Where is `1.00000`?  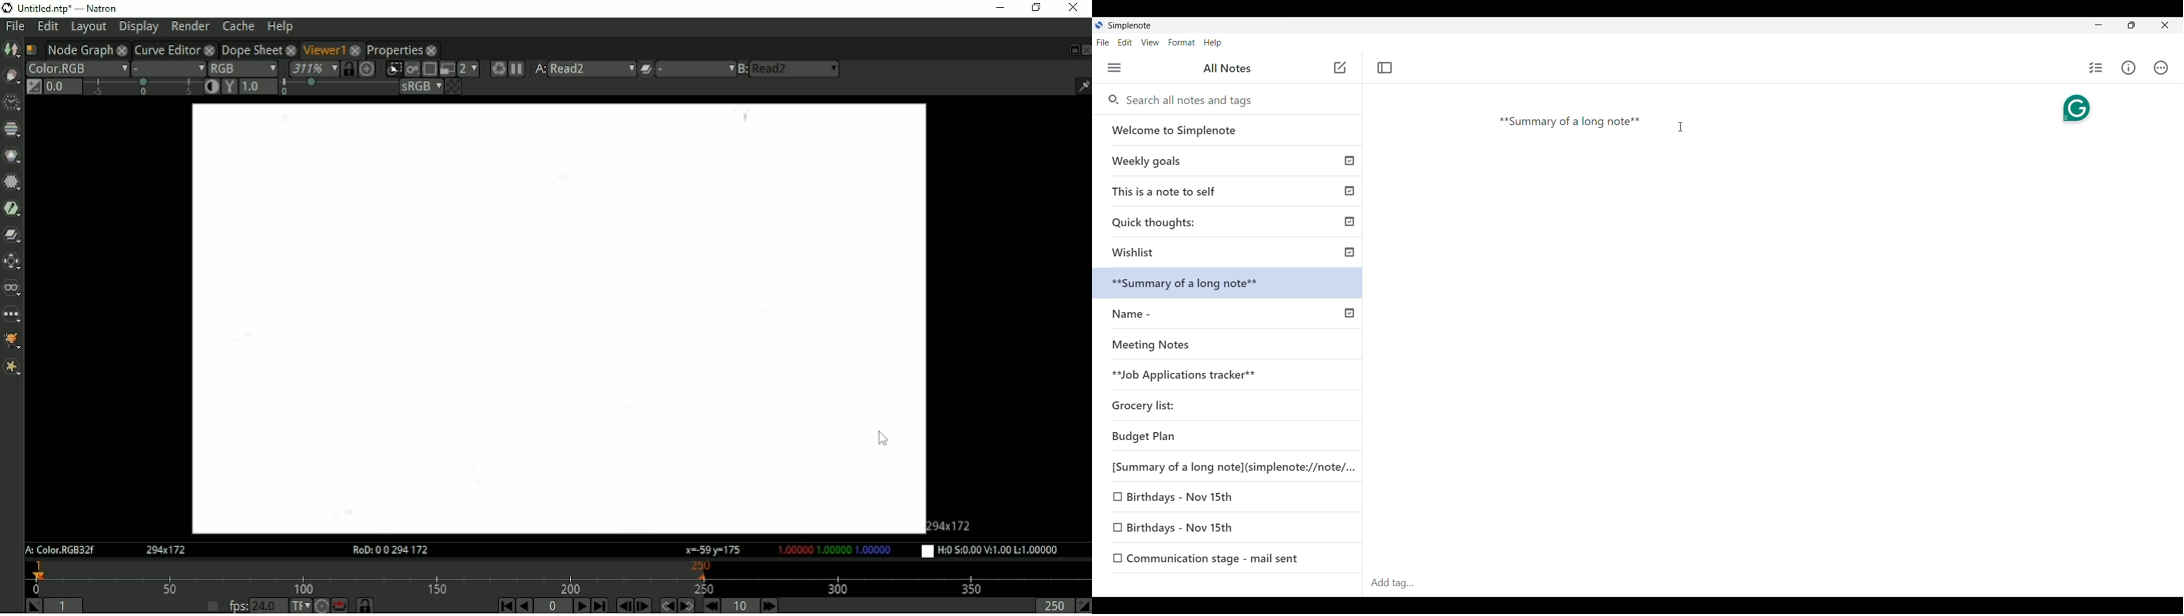 1.00000 is located at coordinates (833, 550).